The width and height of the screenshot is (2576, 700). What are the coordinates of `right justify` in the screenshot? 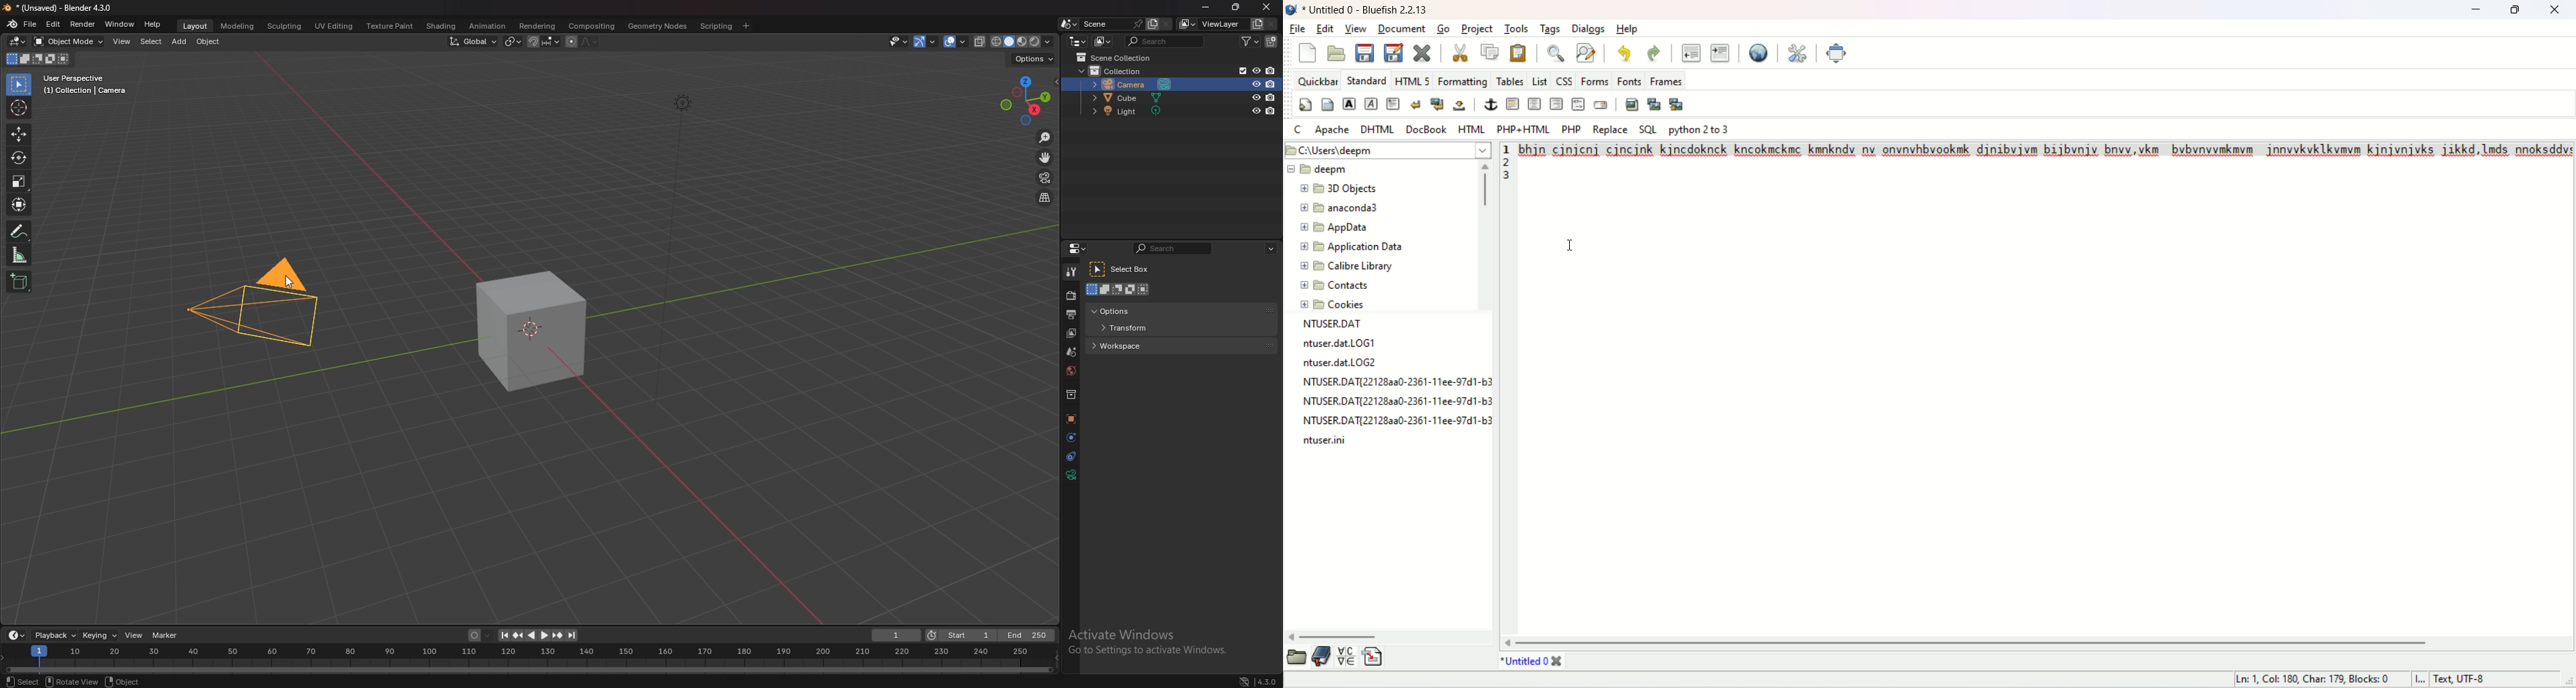 It's located at (1558, 106).